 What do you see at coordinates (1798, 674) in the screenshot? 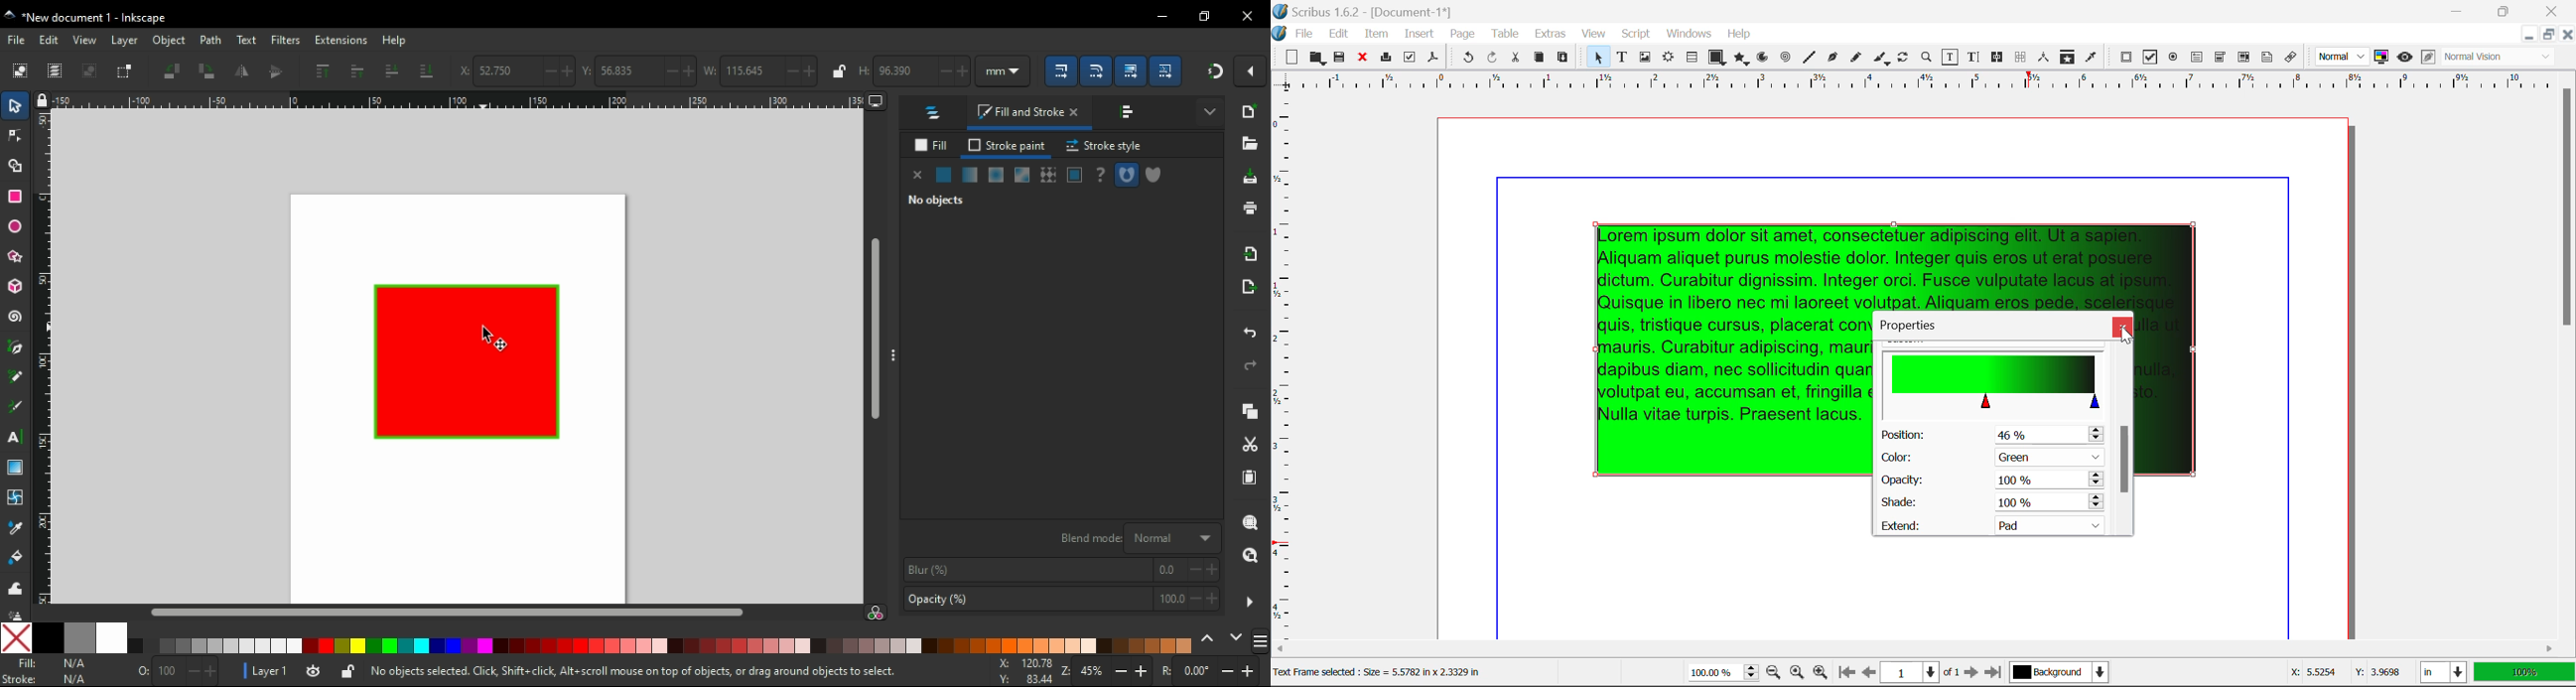
I see `Zoom to 100%` at bounding box center [1798, 674].